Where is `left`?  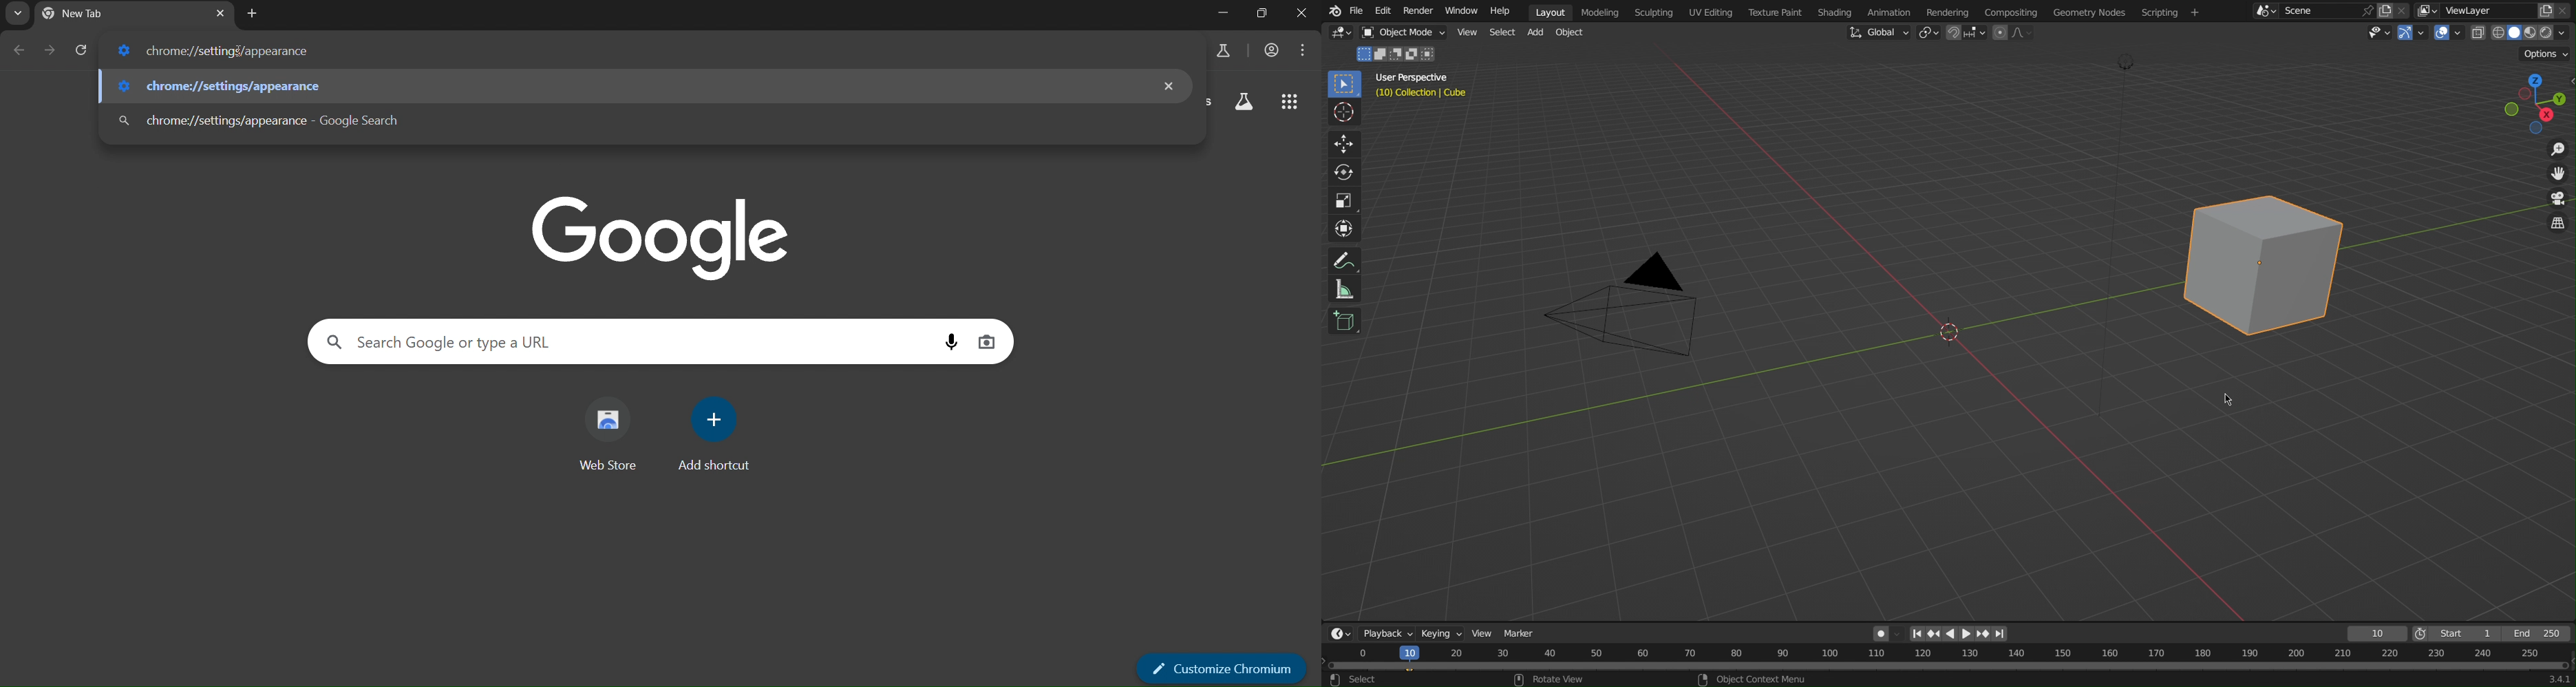 left is located at coordinates (1951, 634).